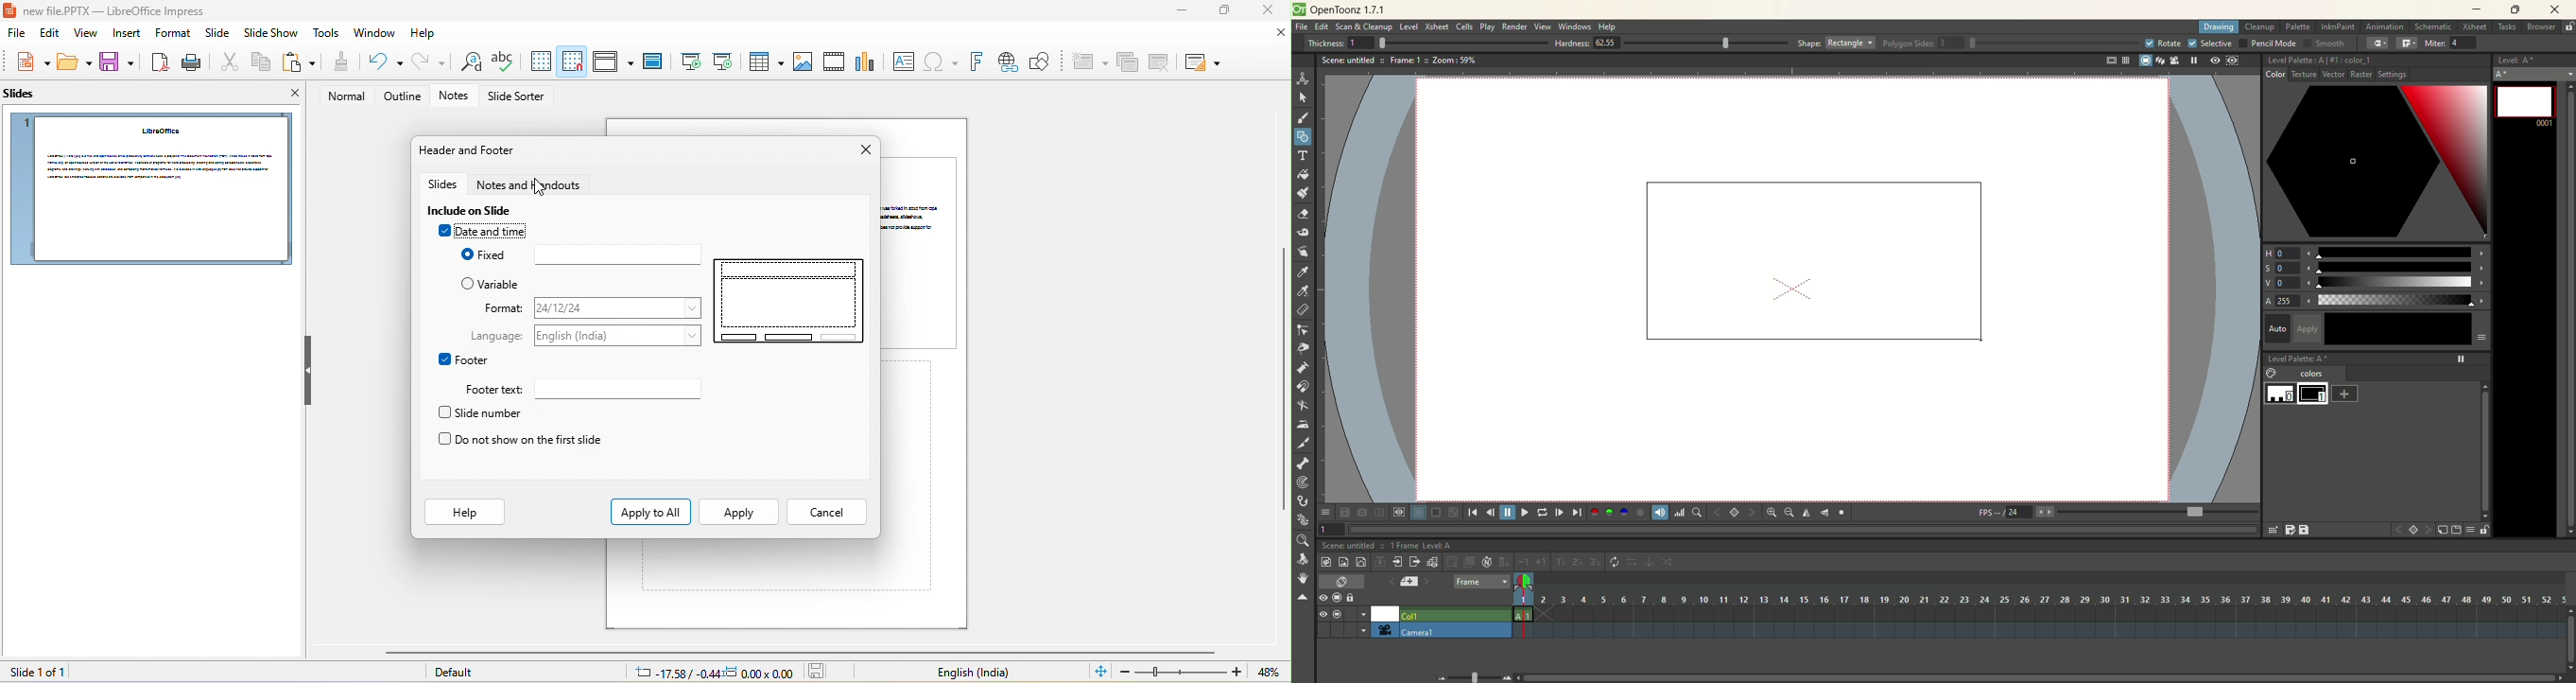 The image size is (2576, 700). Describe the element at coordinates (117, 63) in the screenshot. I see `save` at that location.